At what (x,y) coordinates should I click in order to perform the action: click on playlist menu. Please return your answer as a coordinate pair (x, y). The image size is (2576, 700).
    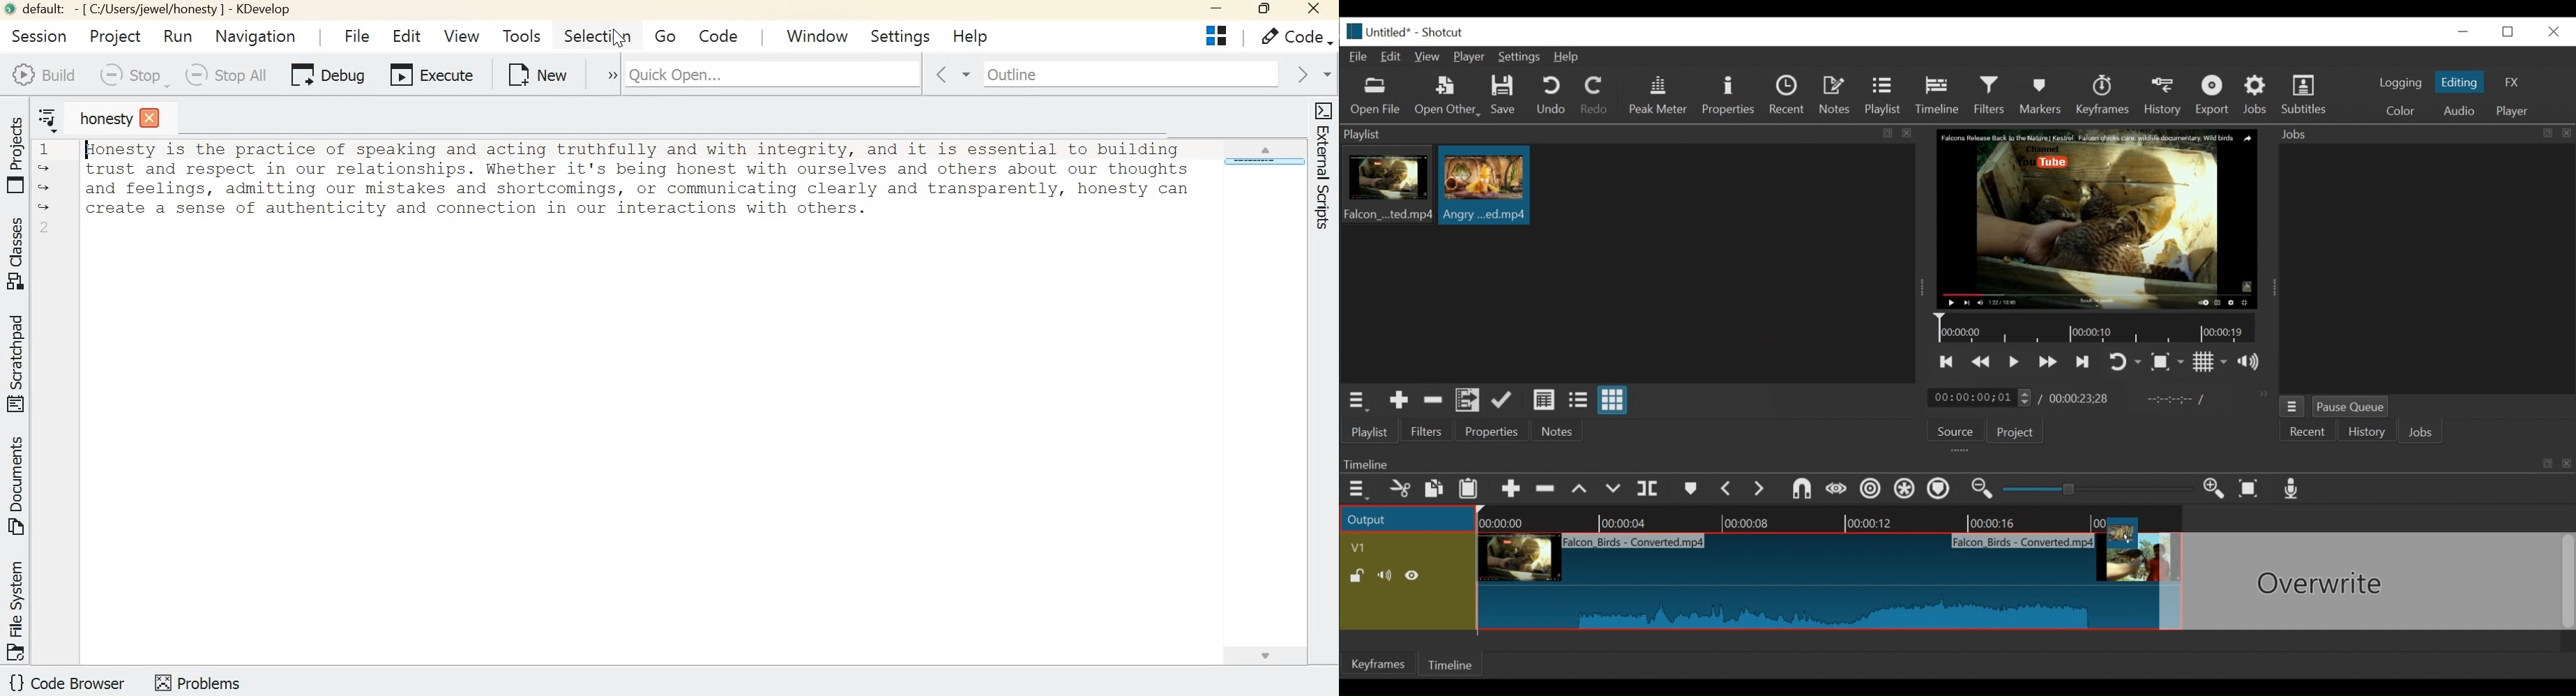
    Looking at the image, I should click on (1360, 400).